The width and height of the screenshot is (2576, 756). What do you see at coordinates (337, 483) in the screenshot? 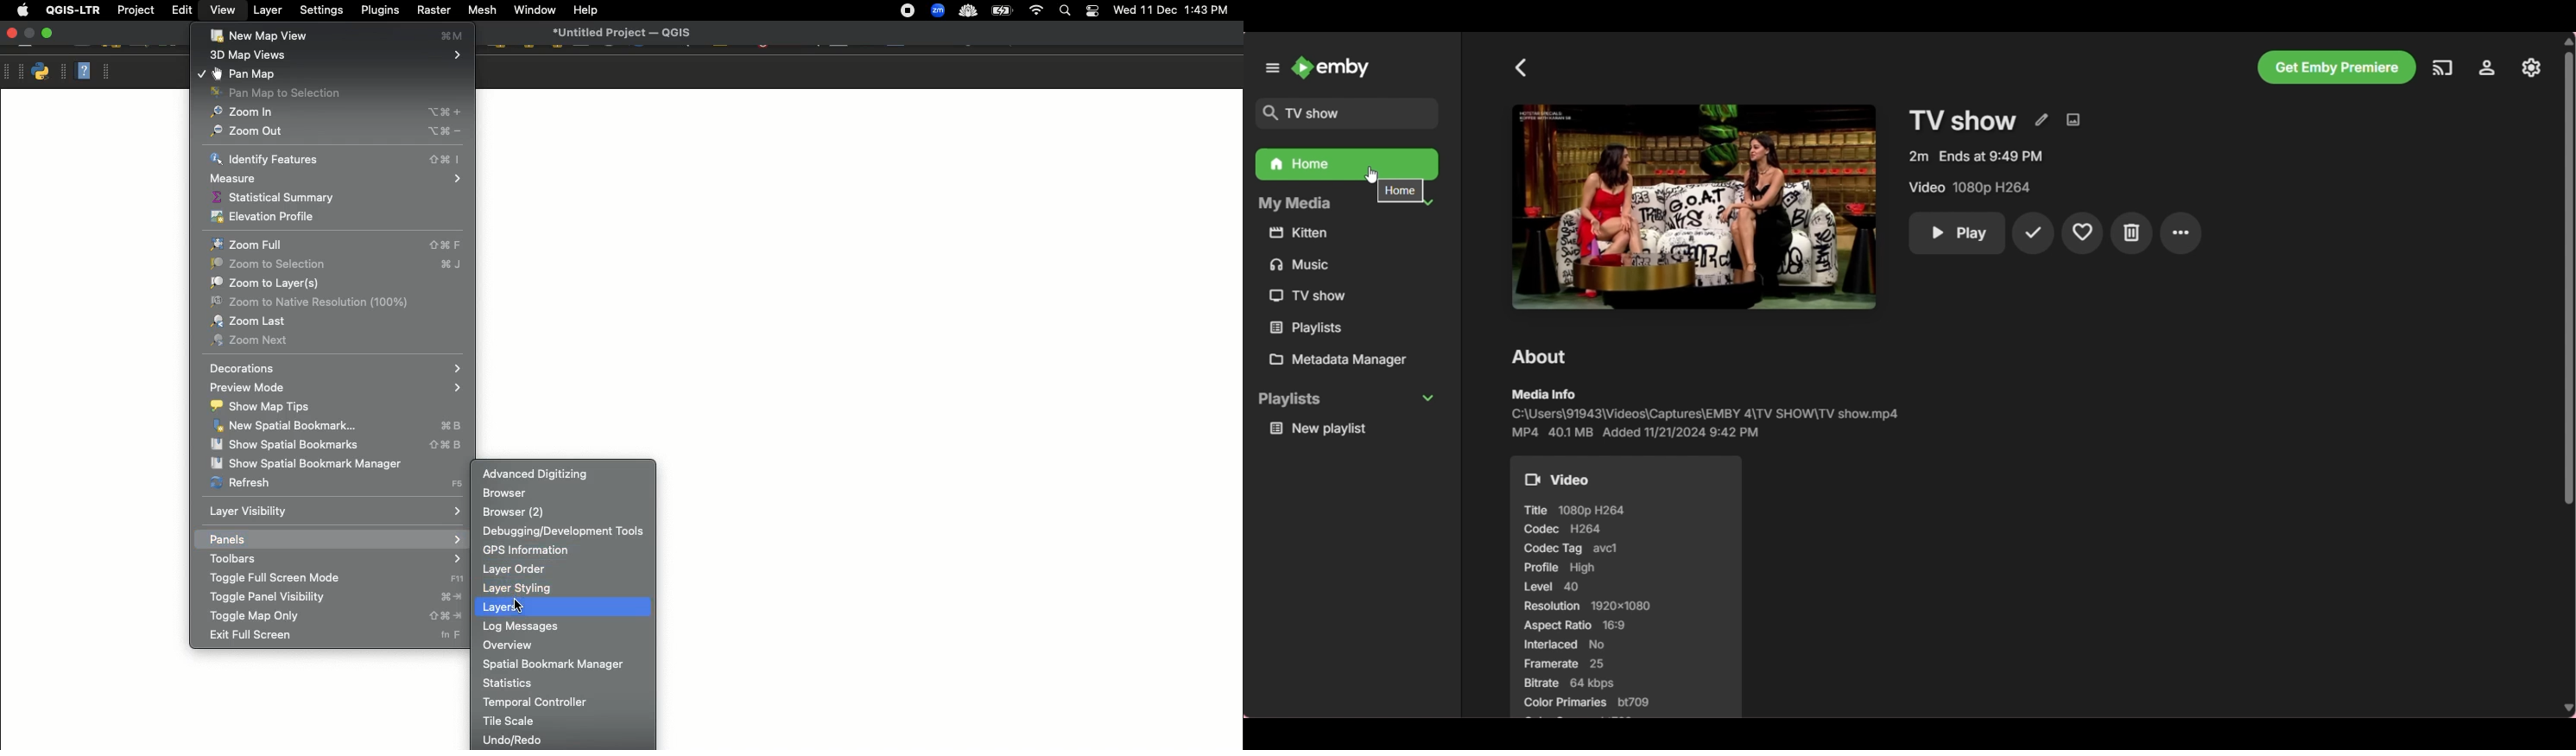
I see `Refresh` at bounding box center [337, 483].